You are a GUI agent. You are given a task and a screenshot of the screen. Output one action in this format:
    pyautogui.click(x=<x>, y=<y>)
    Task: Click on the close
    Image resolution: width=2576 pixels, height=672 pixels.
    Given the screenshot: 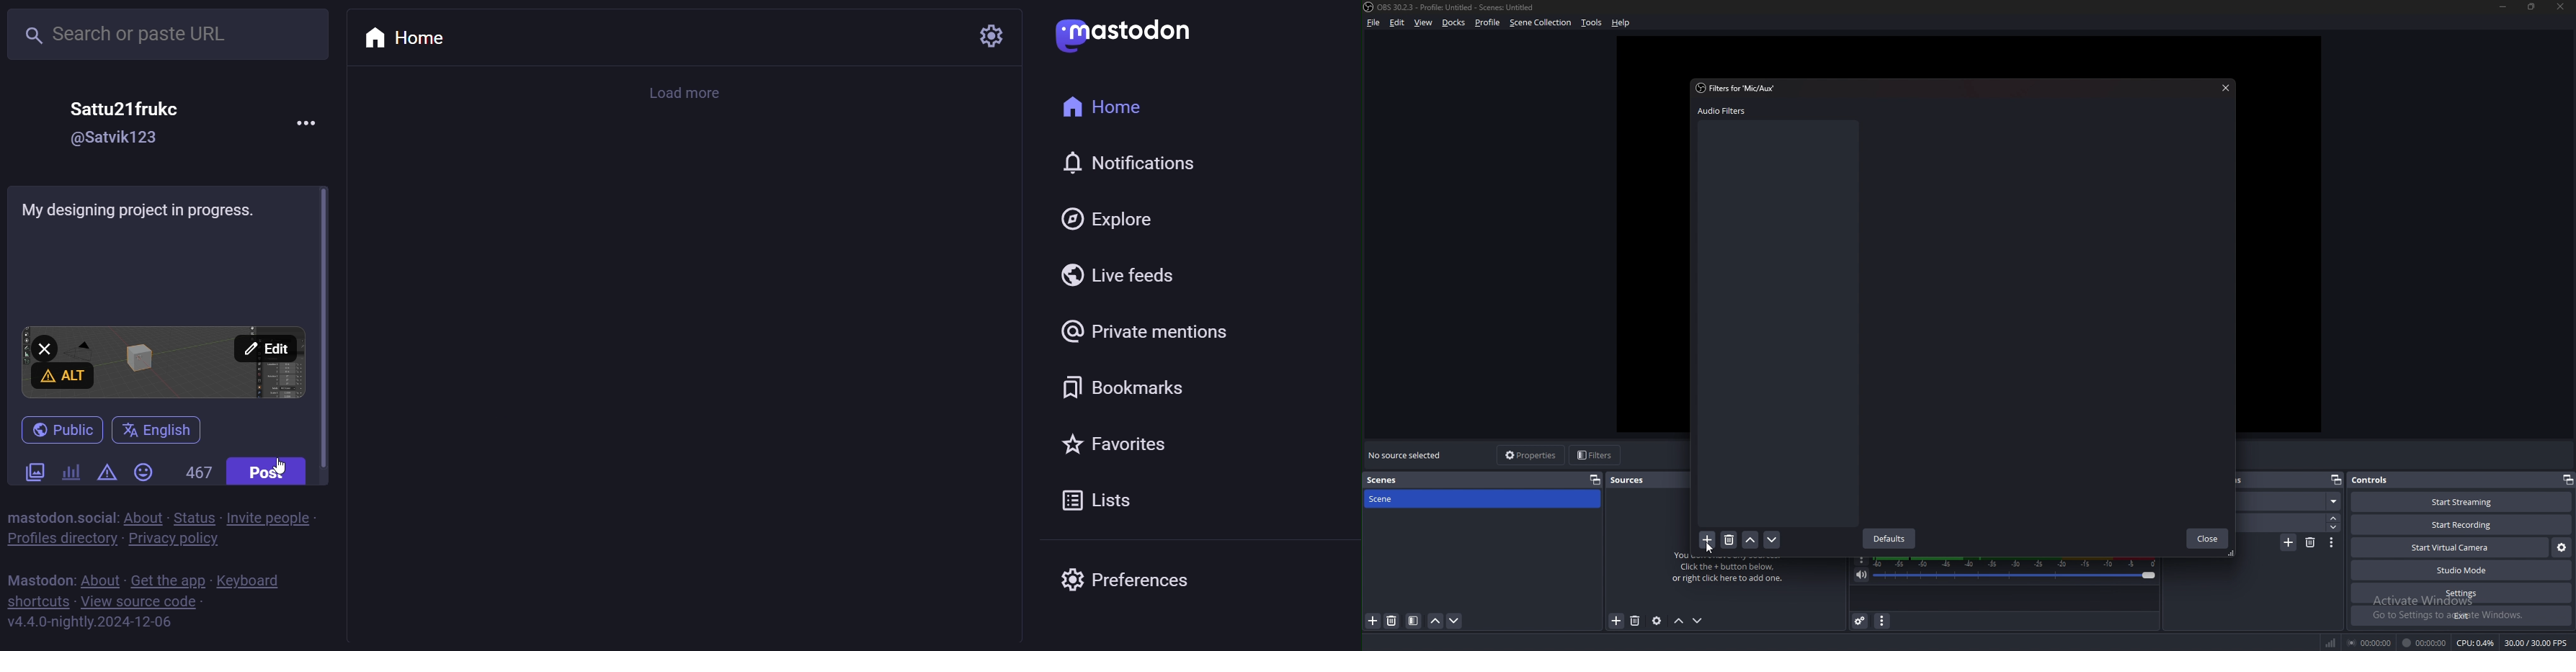 What is the action you would take?
    pyautogui.click(x=2224, y=88)
    